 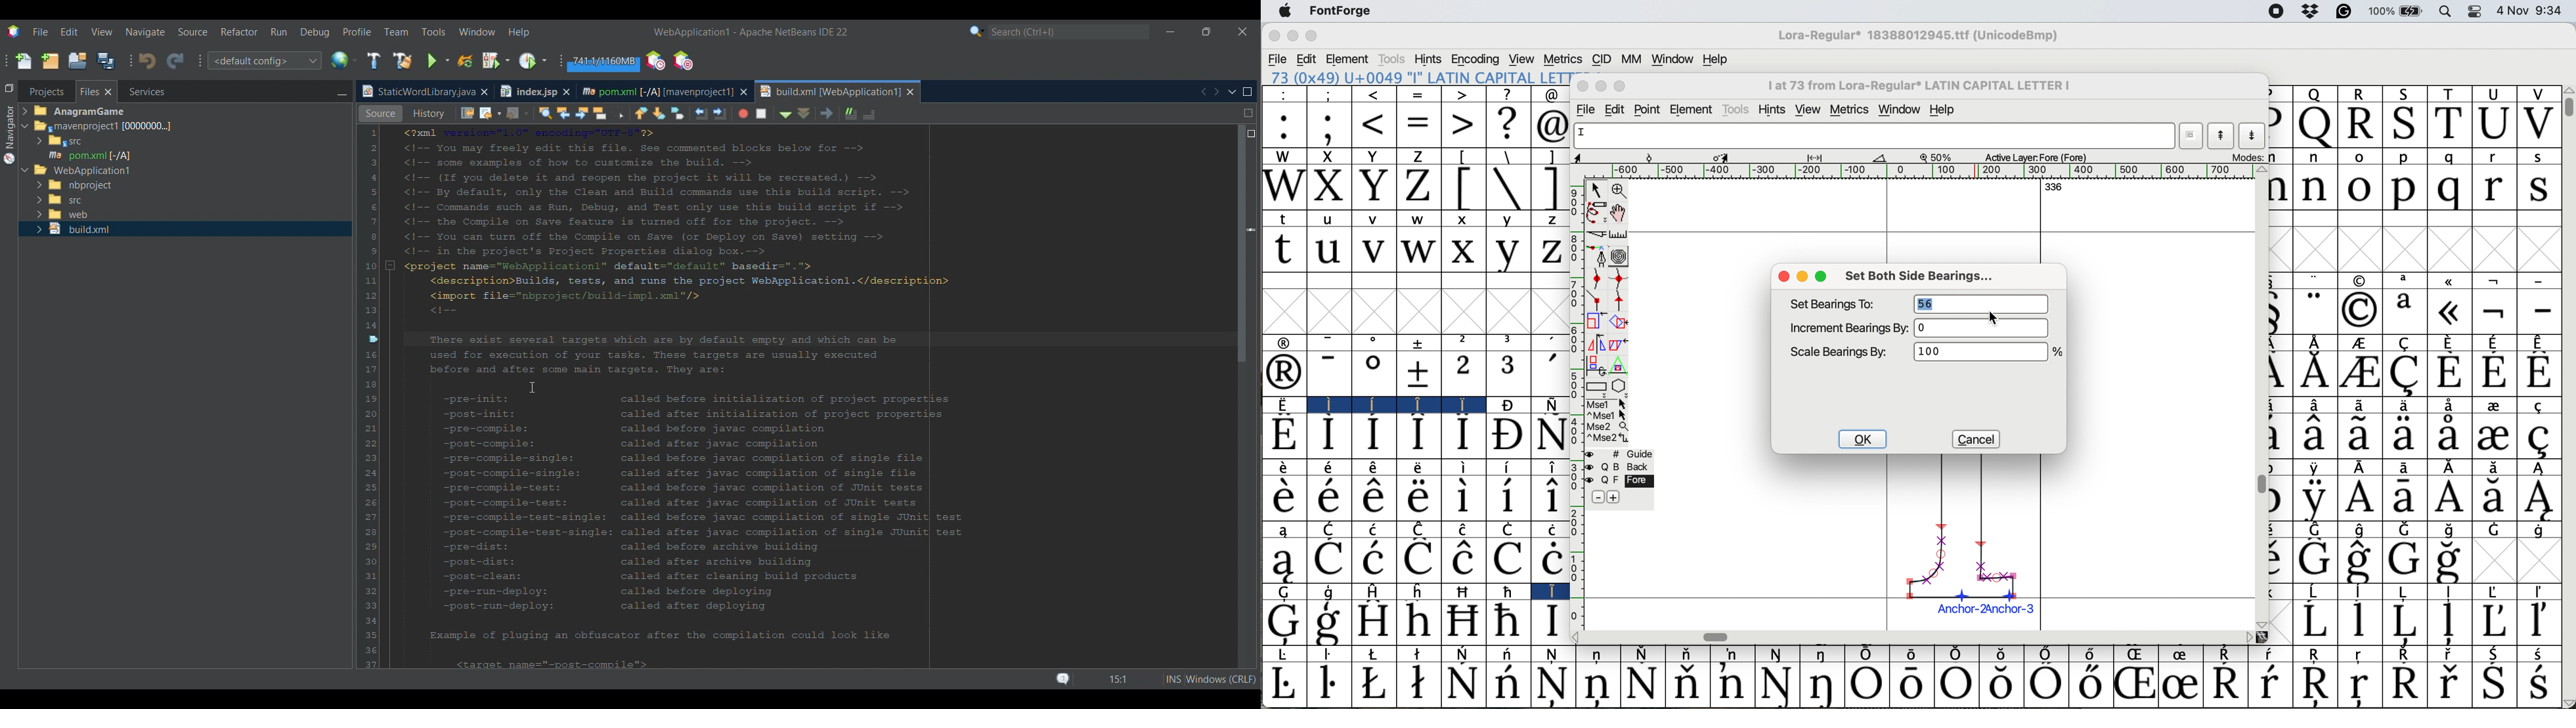 What do you see at coordinates (2094, 655) in the screenshot?
I see `Symbol` at bounding box center [2094, 655].